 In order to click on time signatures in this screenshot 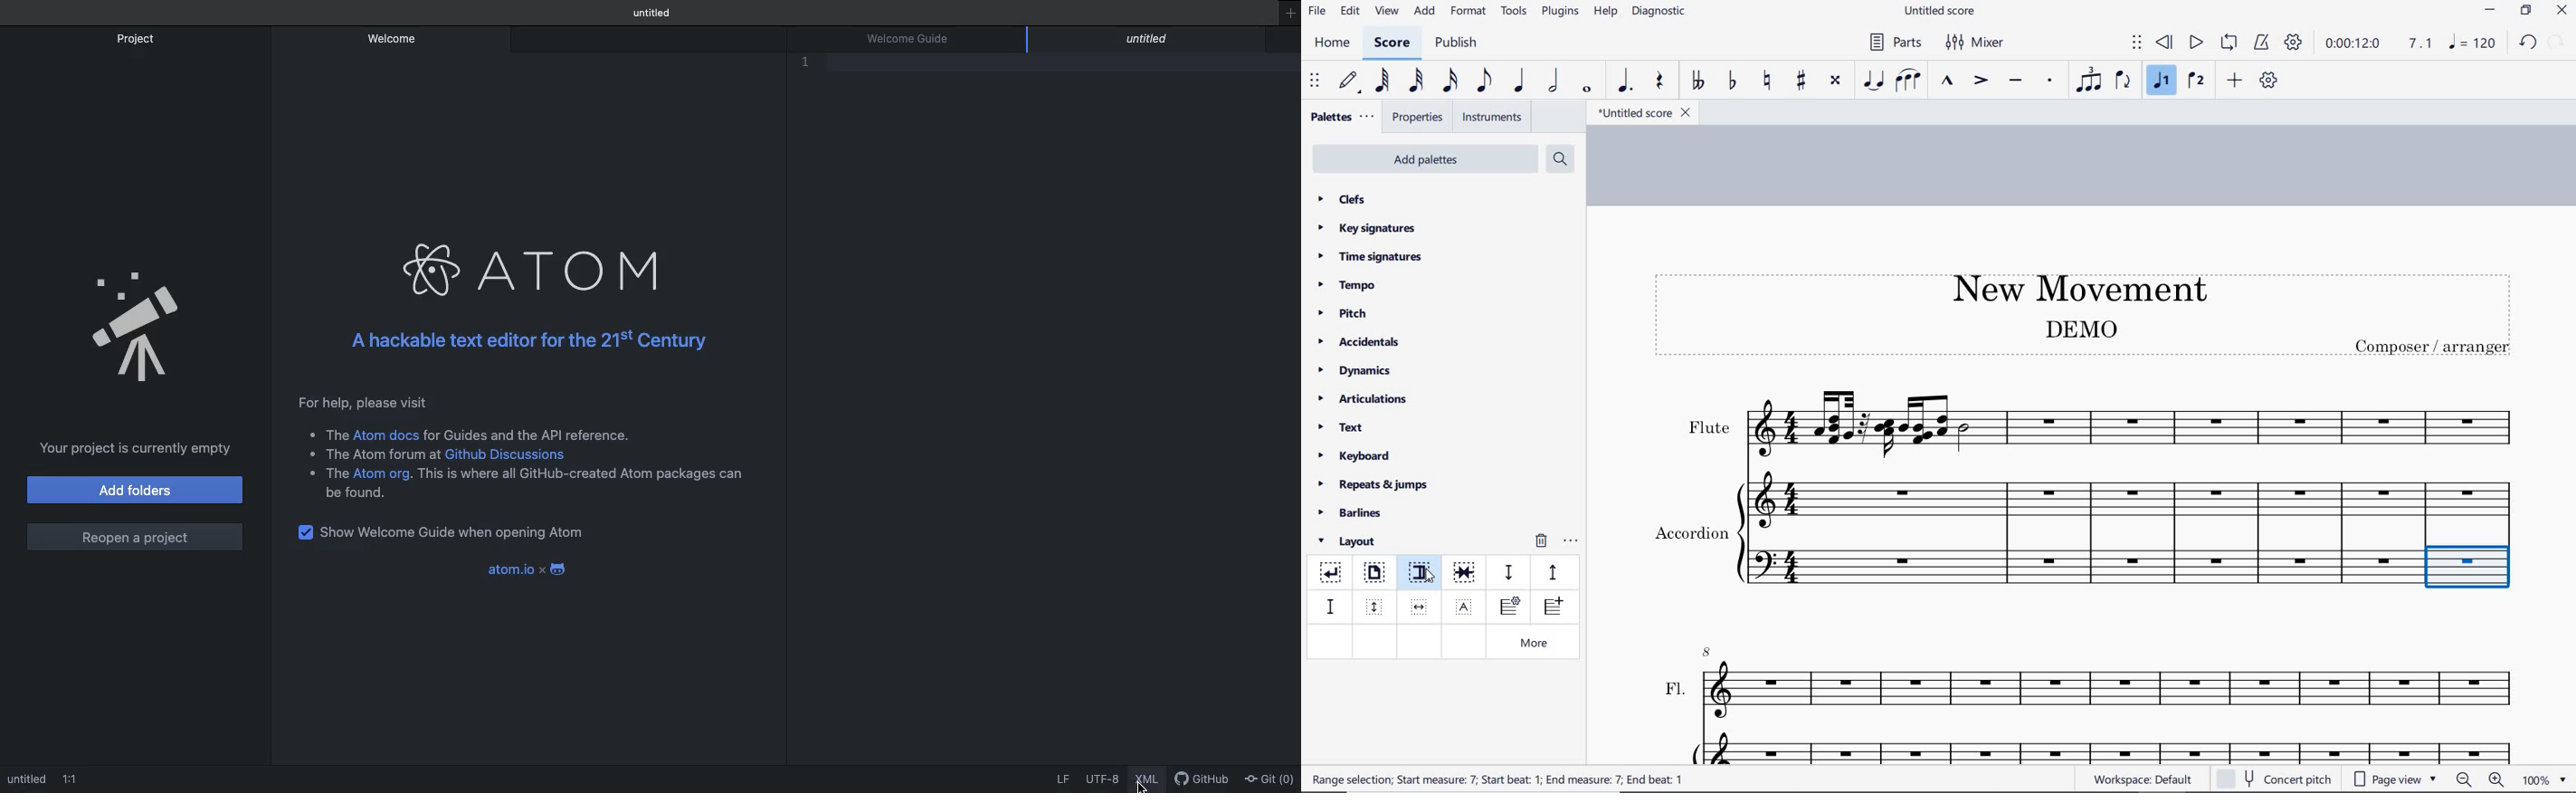, I will do `click(1370, 256)`.